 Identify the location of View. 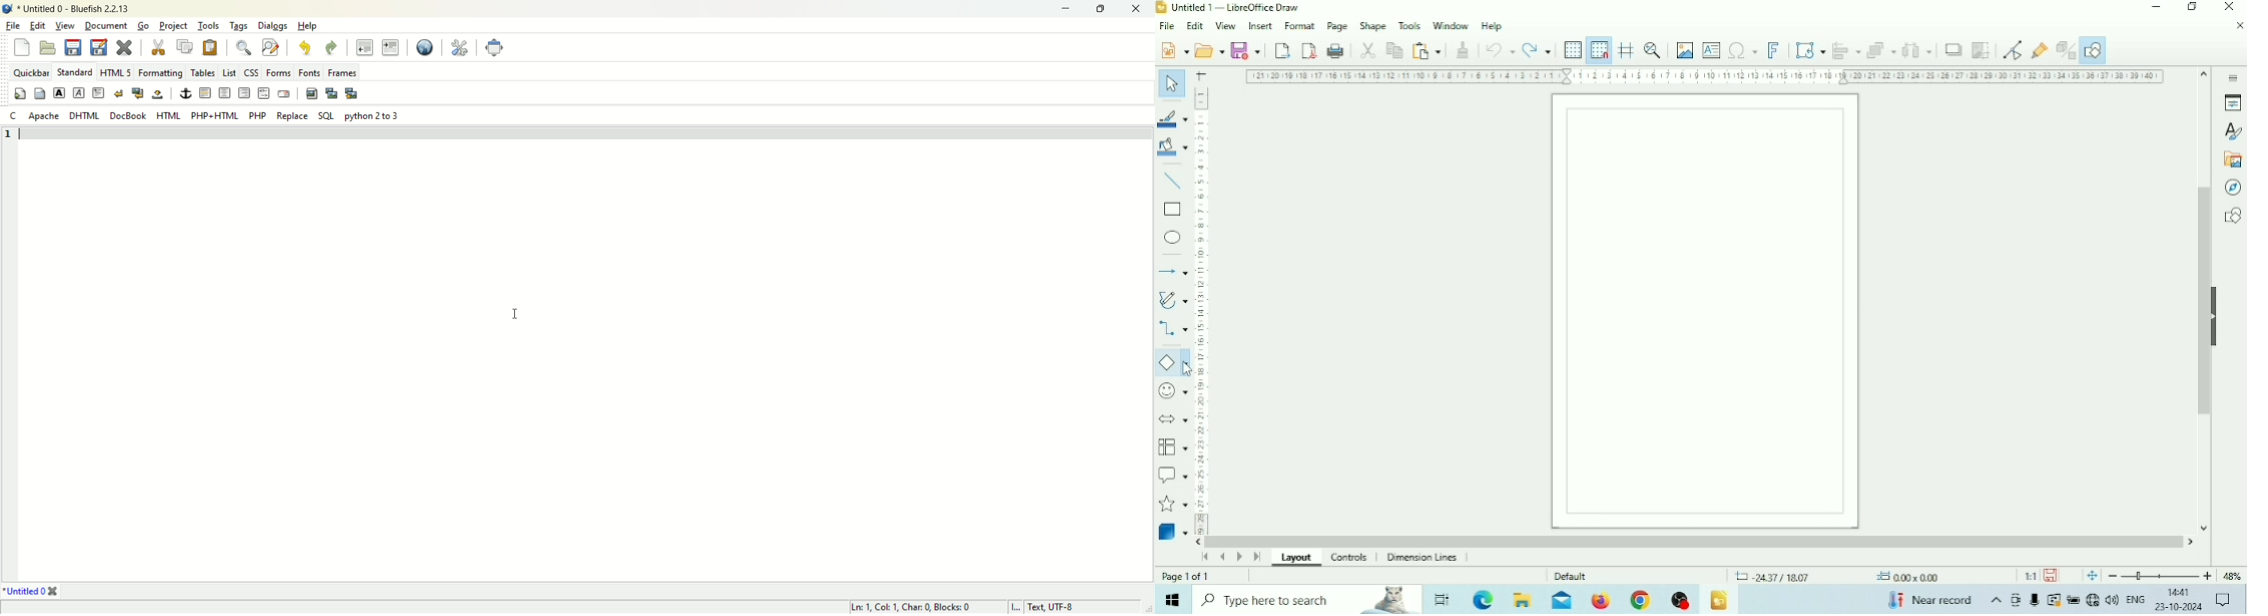
(1227, 27).